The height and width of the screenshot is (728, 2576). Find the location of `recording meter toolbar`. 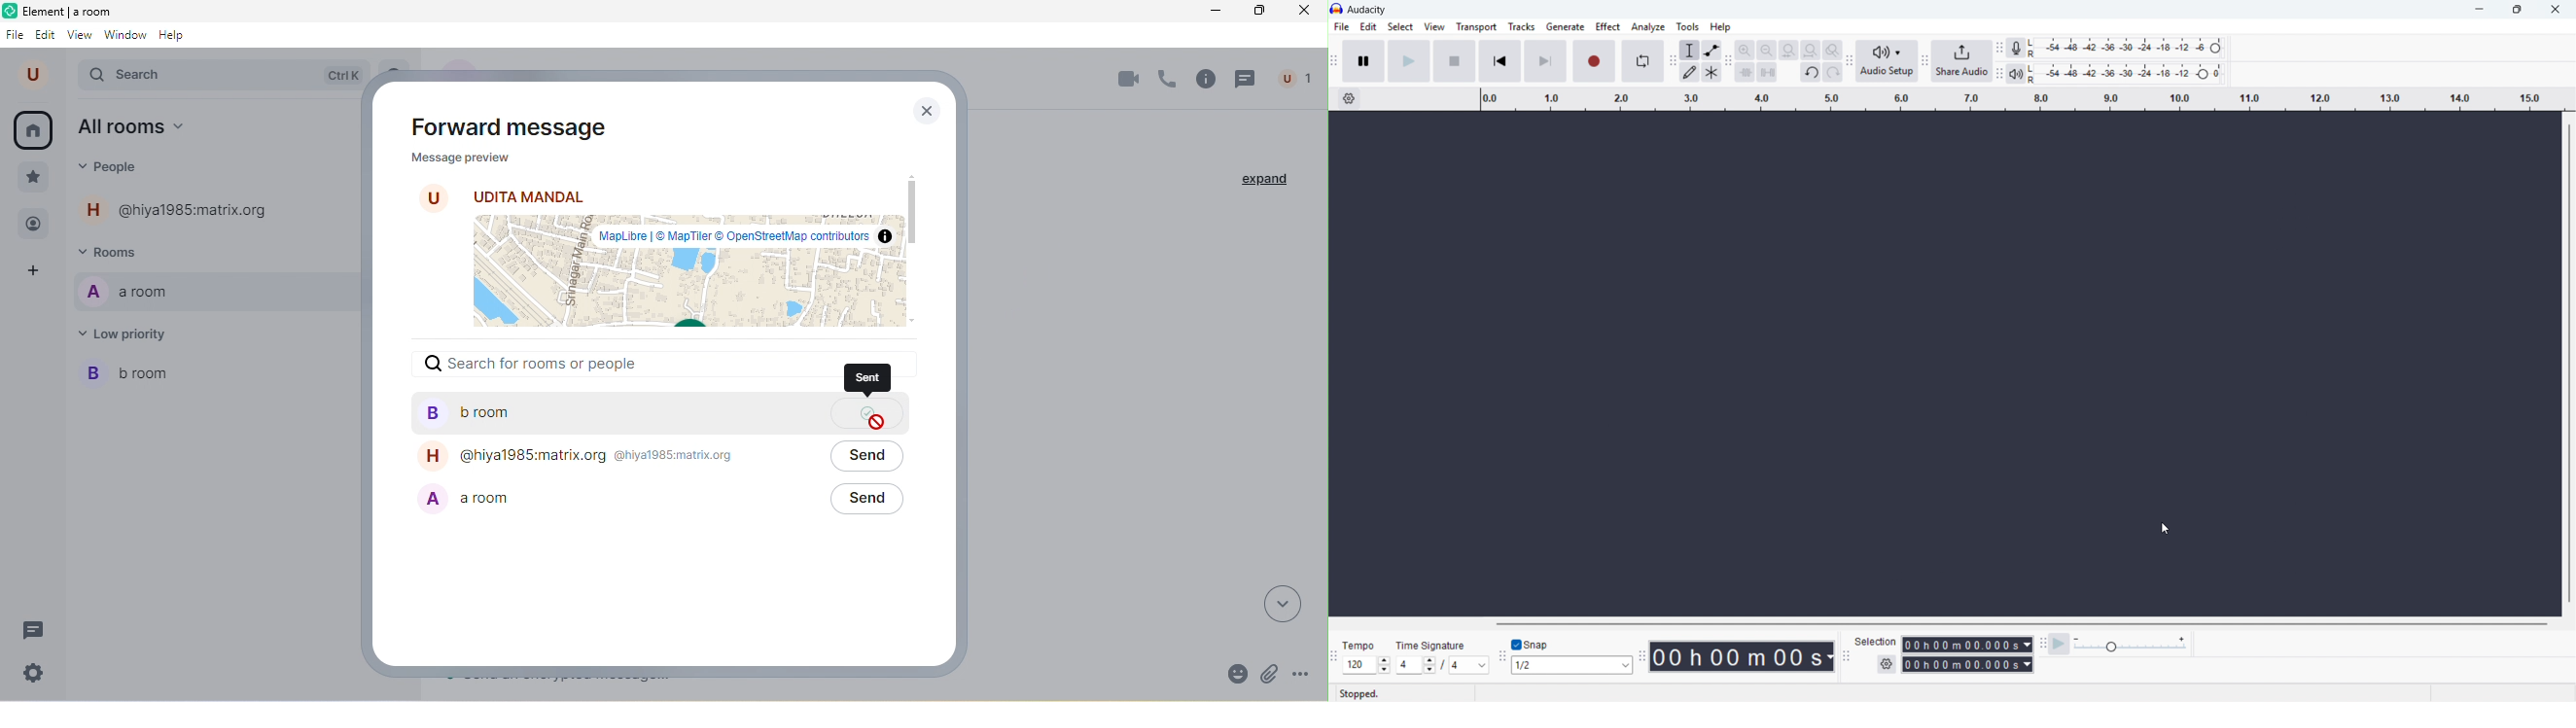

recording meter toolbar is located at coordinates (1999, 47).